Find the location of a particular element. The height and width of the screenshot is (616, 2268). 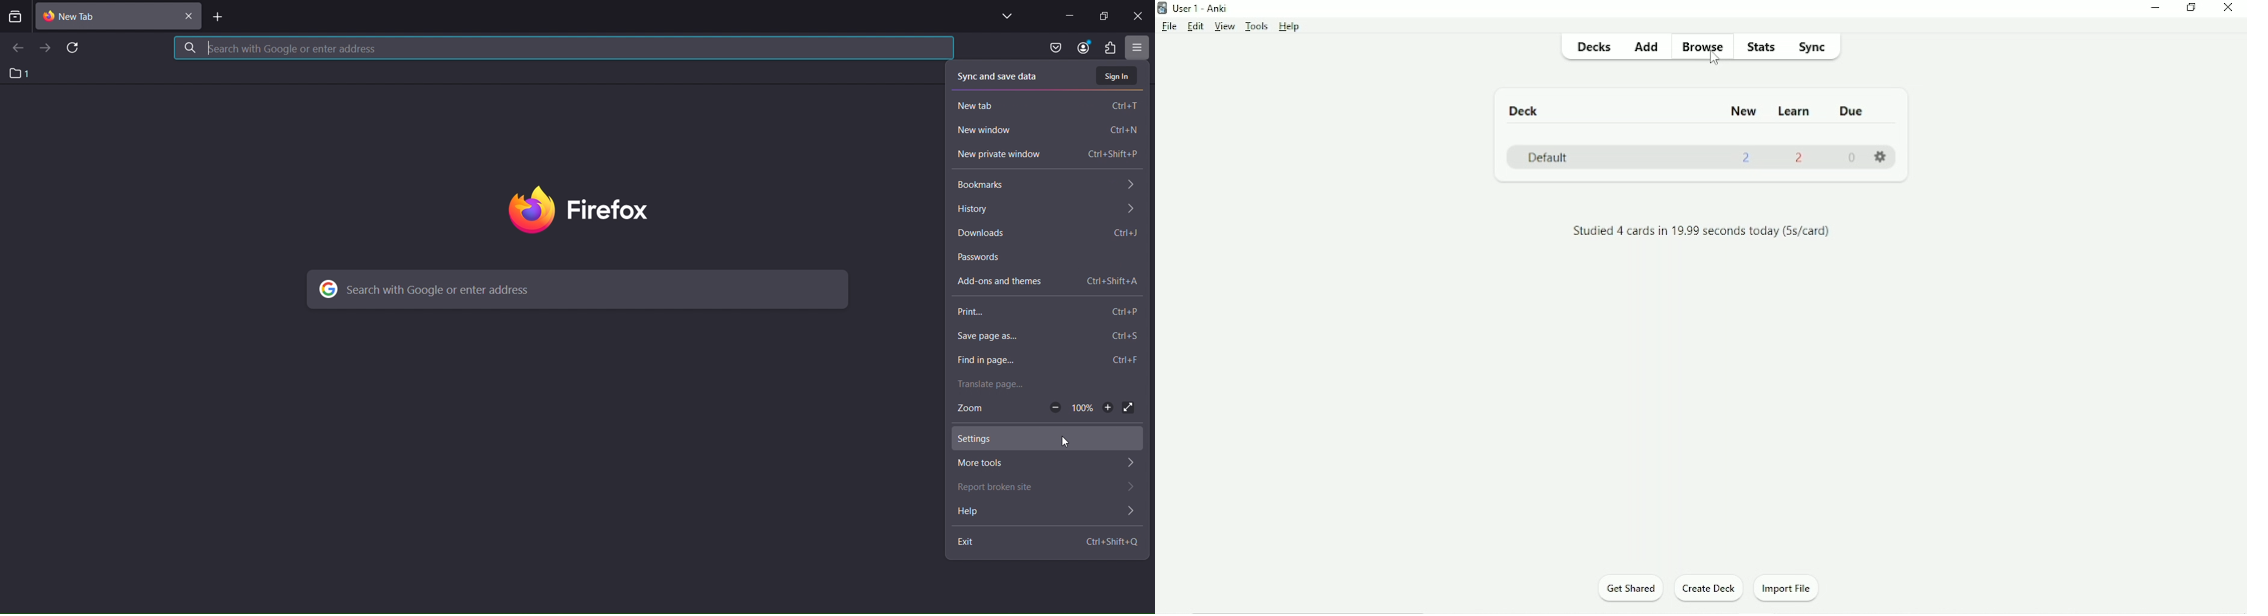

firefox is located at coordinates (581, 212).